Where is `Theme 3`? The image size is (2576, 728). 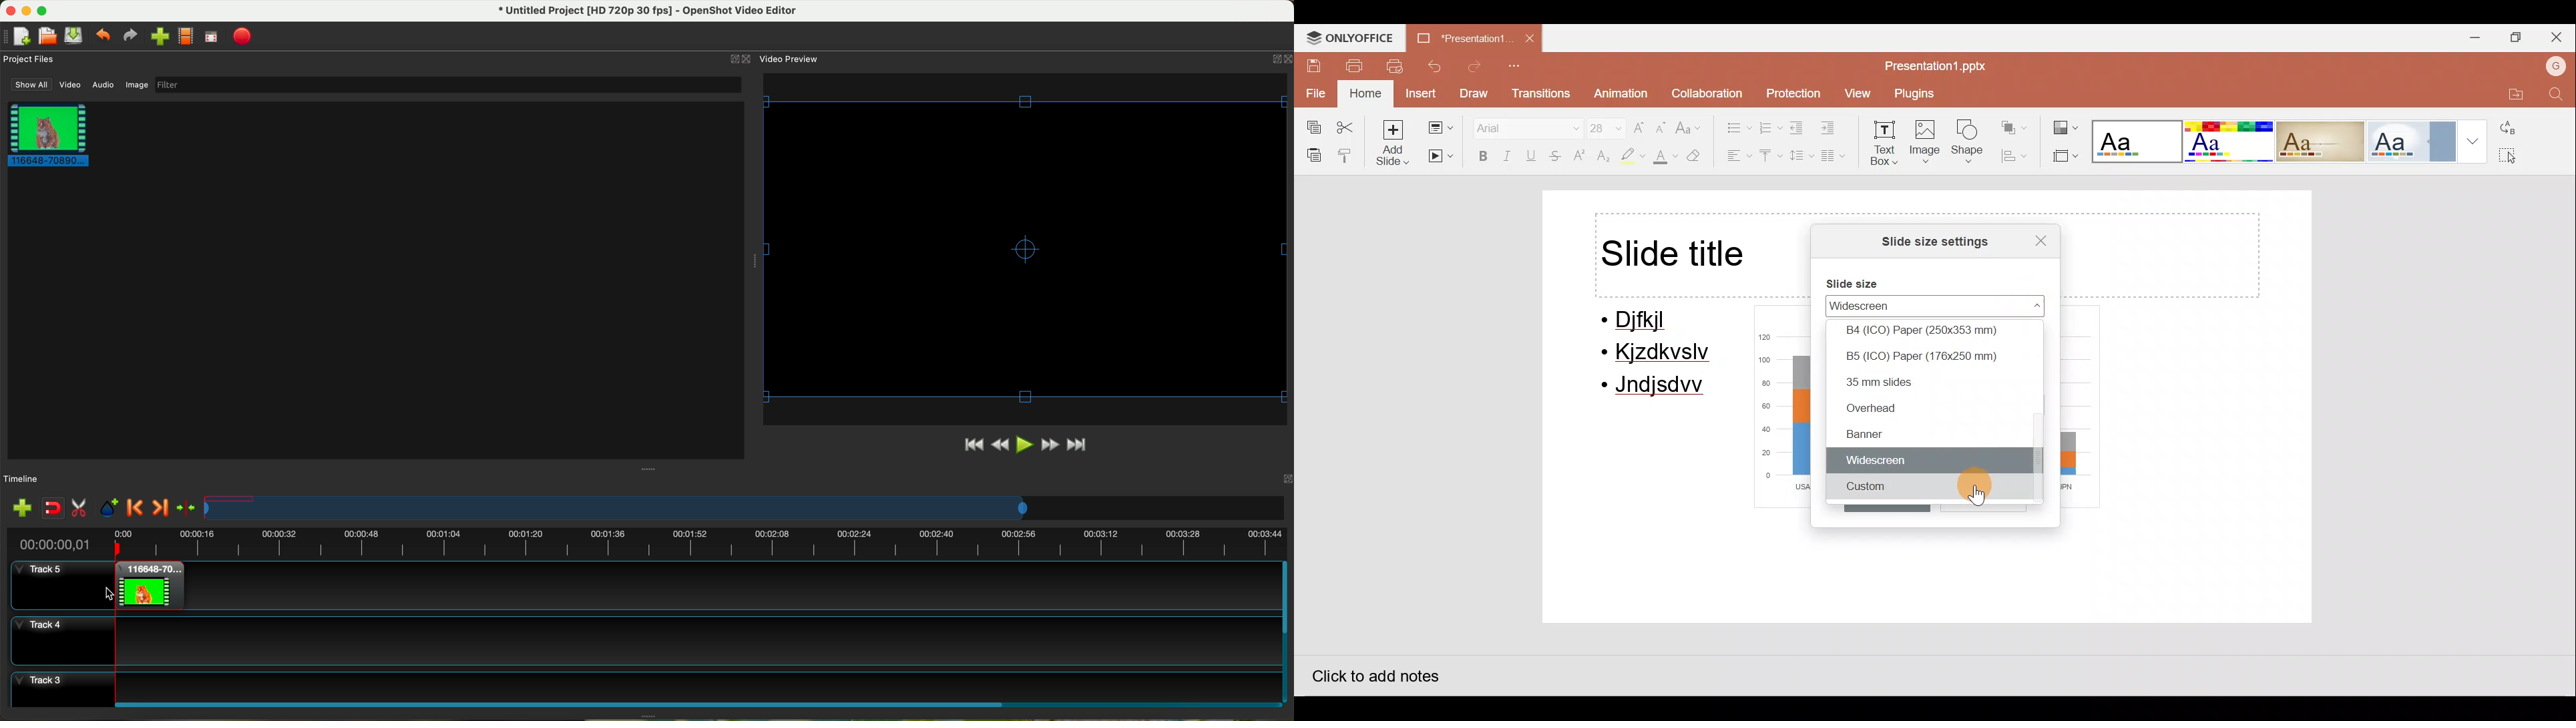 Theme 3 is located at coordinates (2329, 141).